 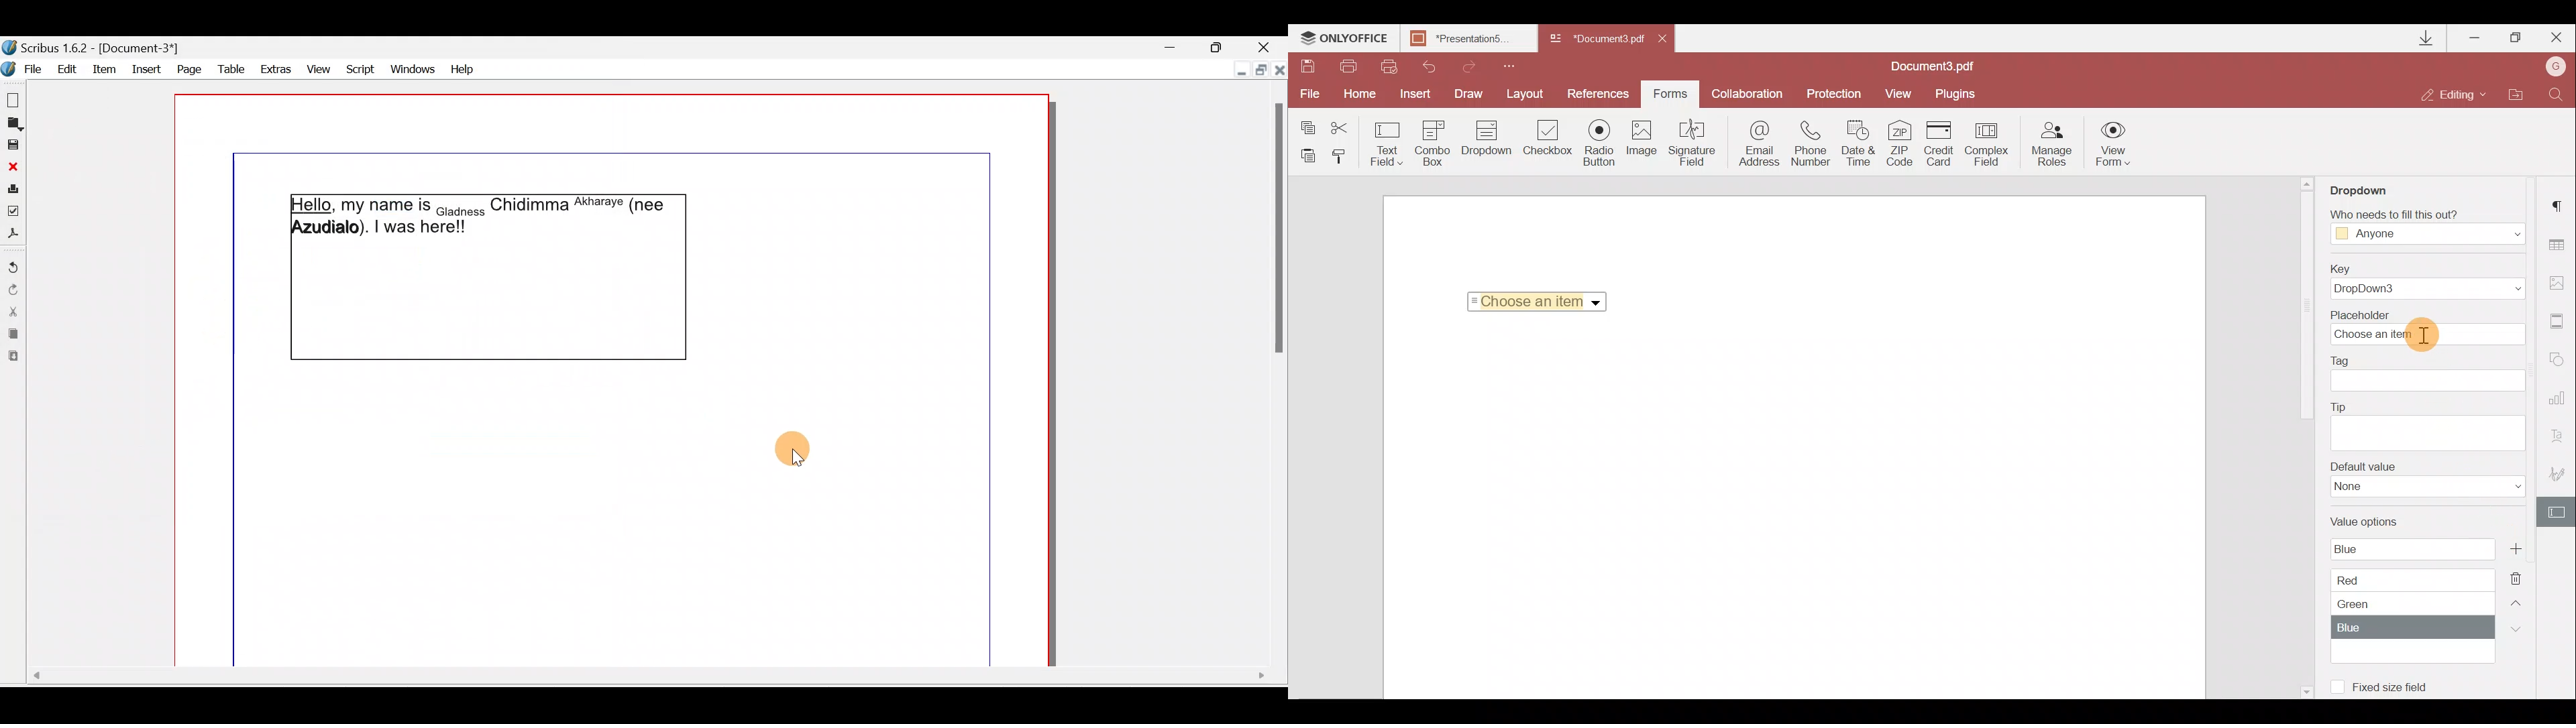 I want to click on Edit, so click(x=68, y=68).